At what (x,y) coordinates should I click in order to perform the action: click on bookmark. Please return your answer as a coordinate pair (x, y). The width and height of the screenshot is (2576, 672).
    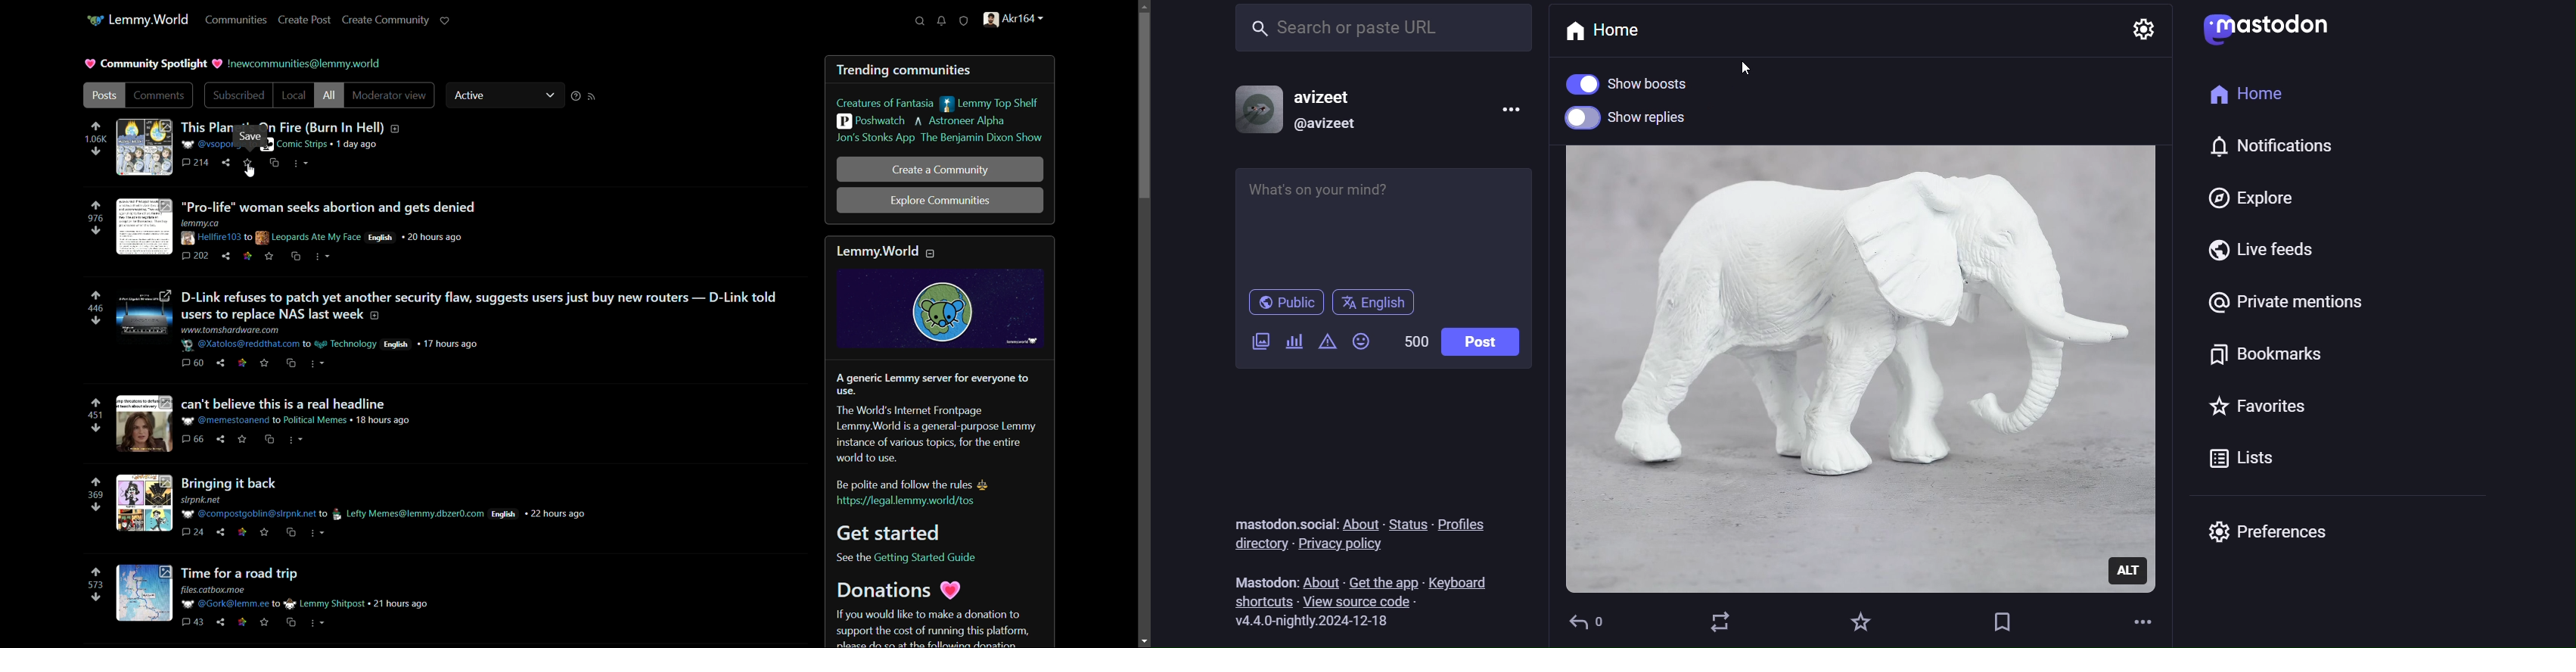
    Looking at the image, I should click on (2003, 620).